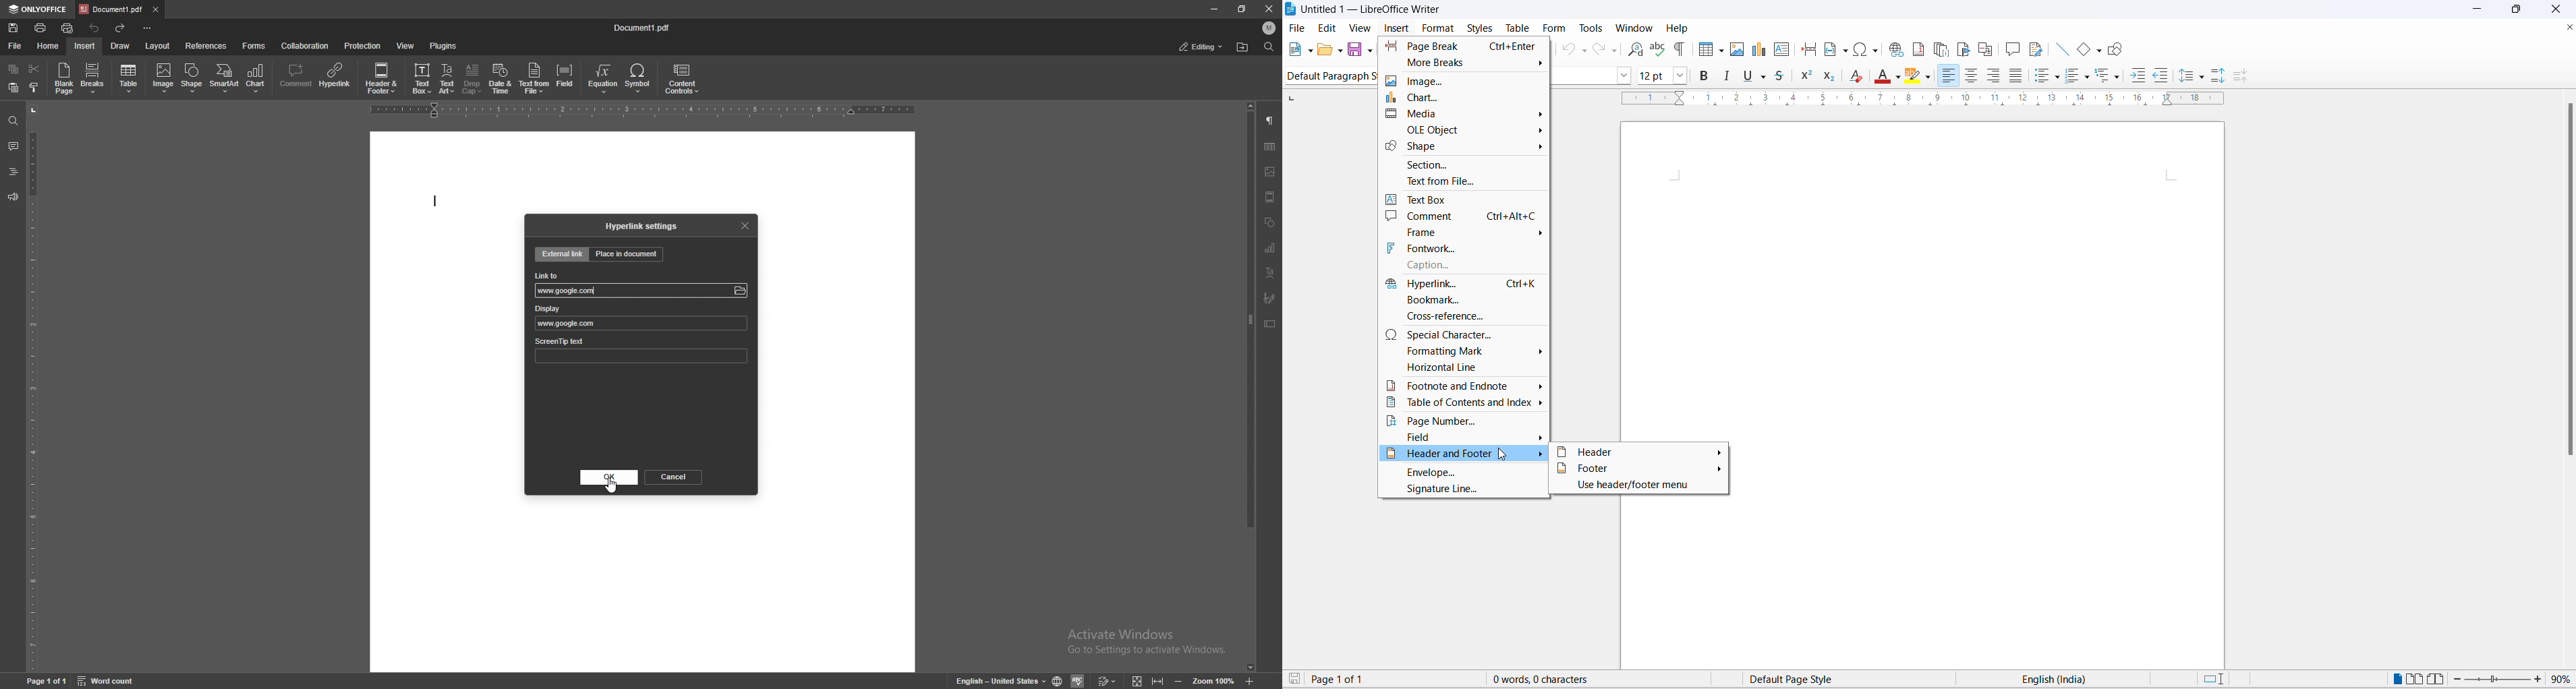 Image resolution: width=2576 pixels, height=700 pixels. What do you see at coordinates (1270, 146) in the screenshot?
I see `table` at bounding box center [1270, 146].